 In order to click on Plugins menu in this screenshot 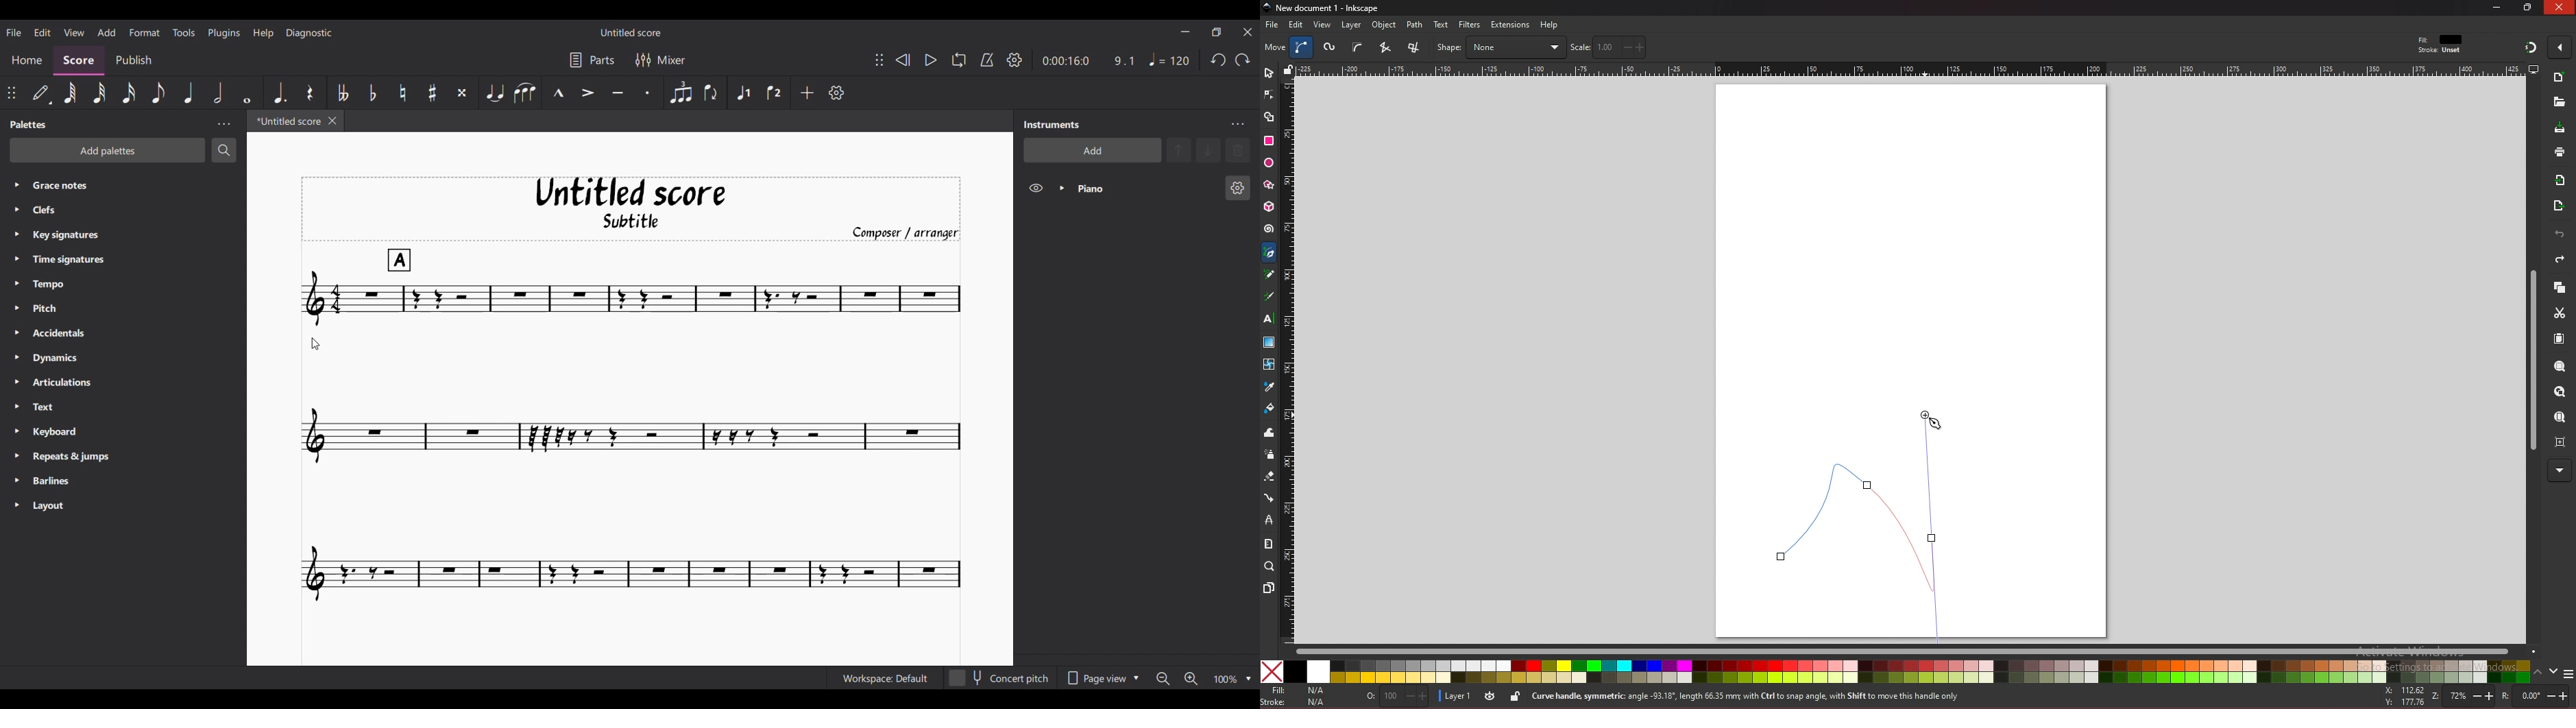, I will do `click(225, 32)`.